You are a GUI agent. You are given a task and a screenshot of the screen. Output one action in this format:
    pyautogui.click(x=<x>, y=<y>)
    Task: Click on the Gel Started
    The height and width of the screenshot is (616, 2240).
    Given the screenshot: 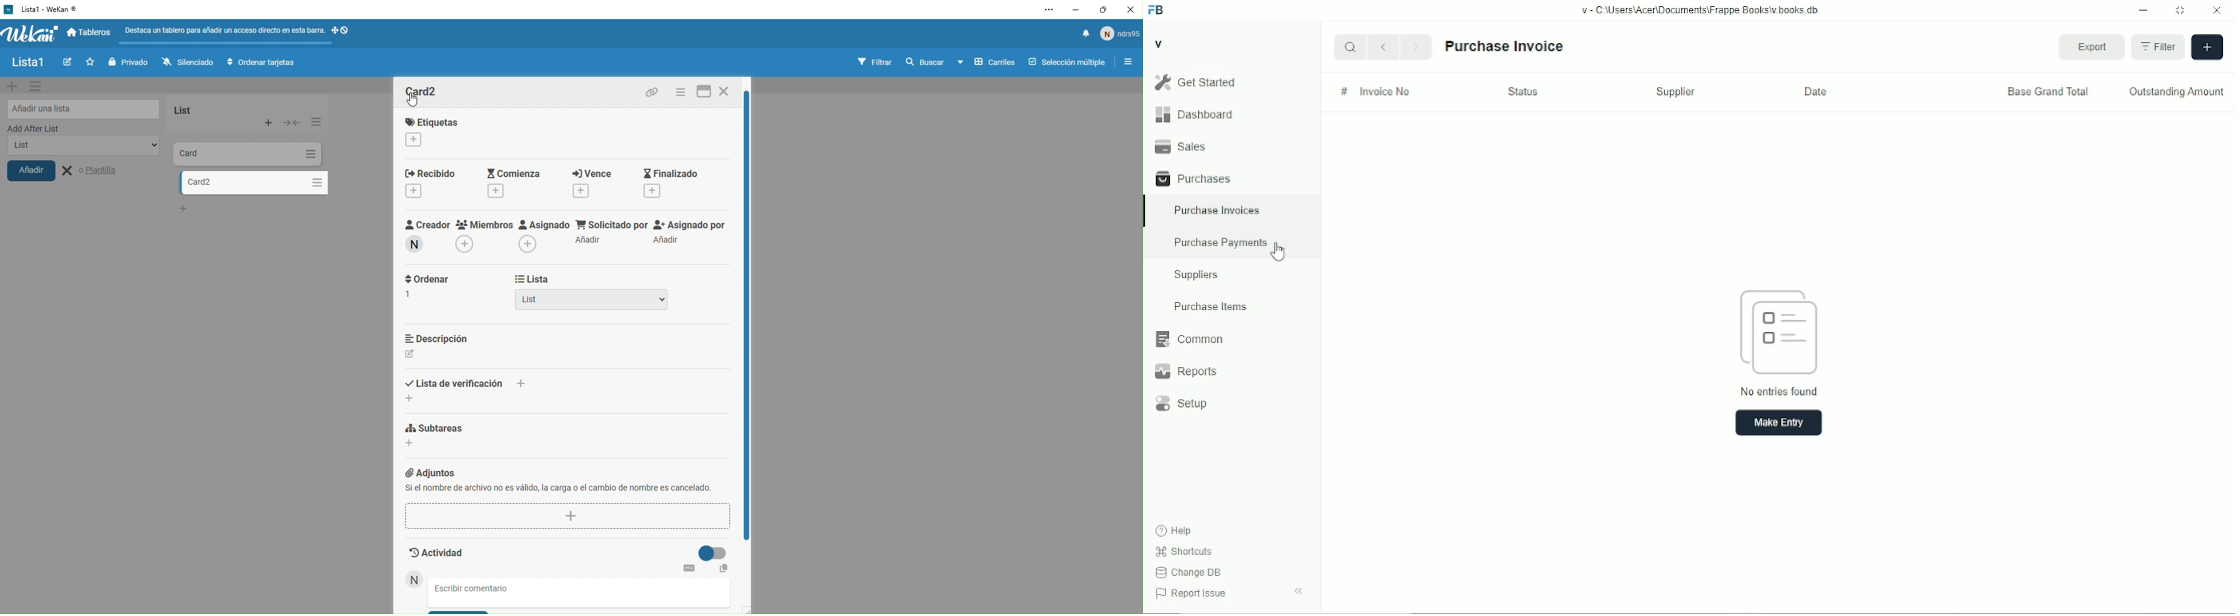 What is the action you would take?
    pyautogui.click(x=1231, y=82)
    